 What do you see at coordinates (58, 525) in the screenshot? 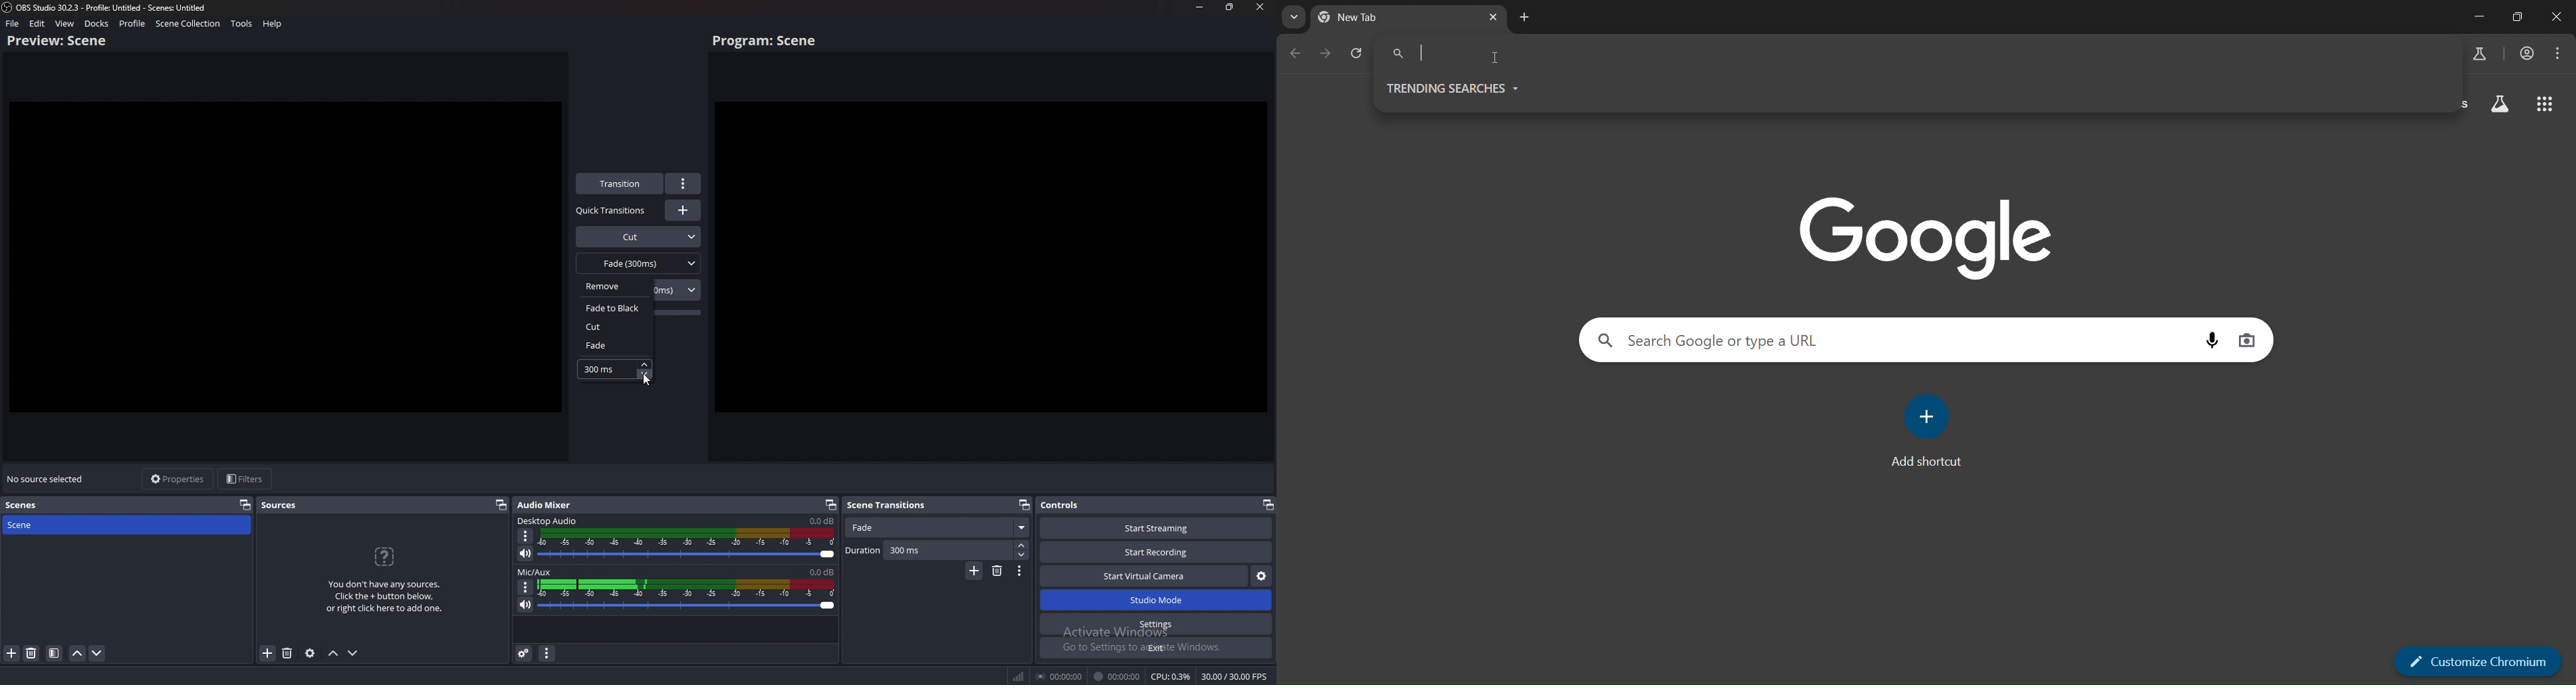
I see `scene` at bounding box center [58, 525].